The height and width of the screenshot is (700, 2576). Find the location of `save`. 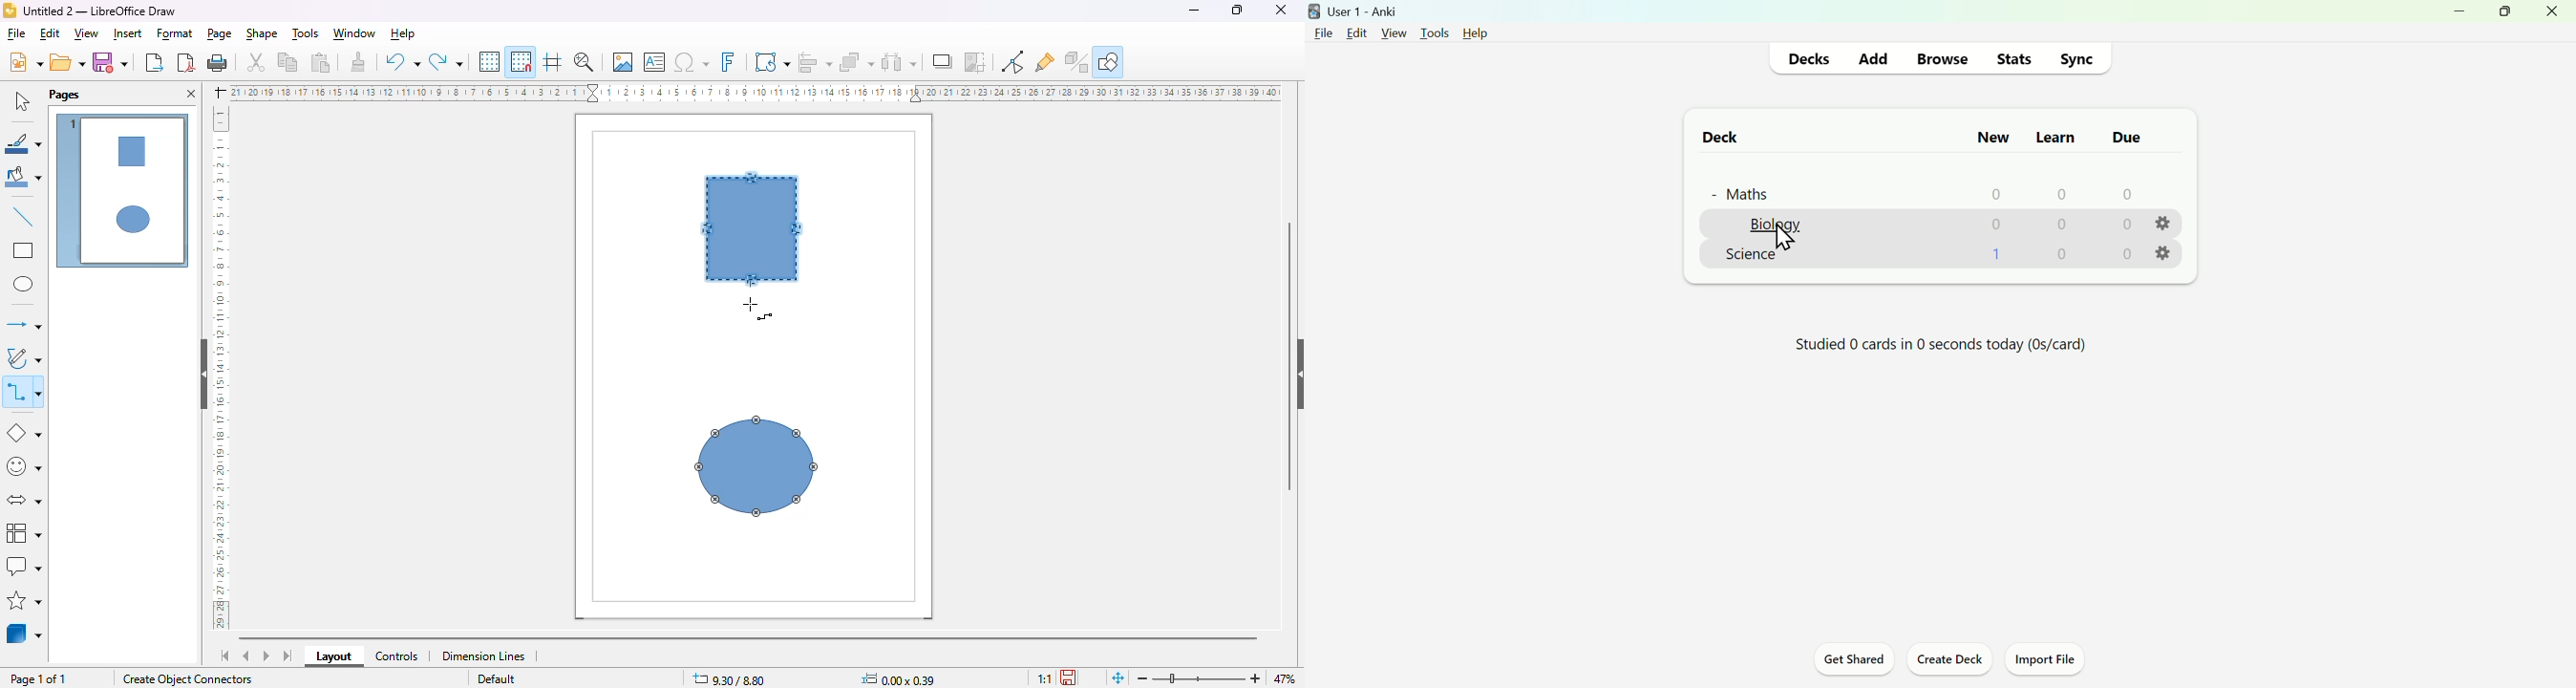

save is located at coordinates (110, 61).